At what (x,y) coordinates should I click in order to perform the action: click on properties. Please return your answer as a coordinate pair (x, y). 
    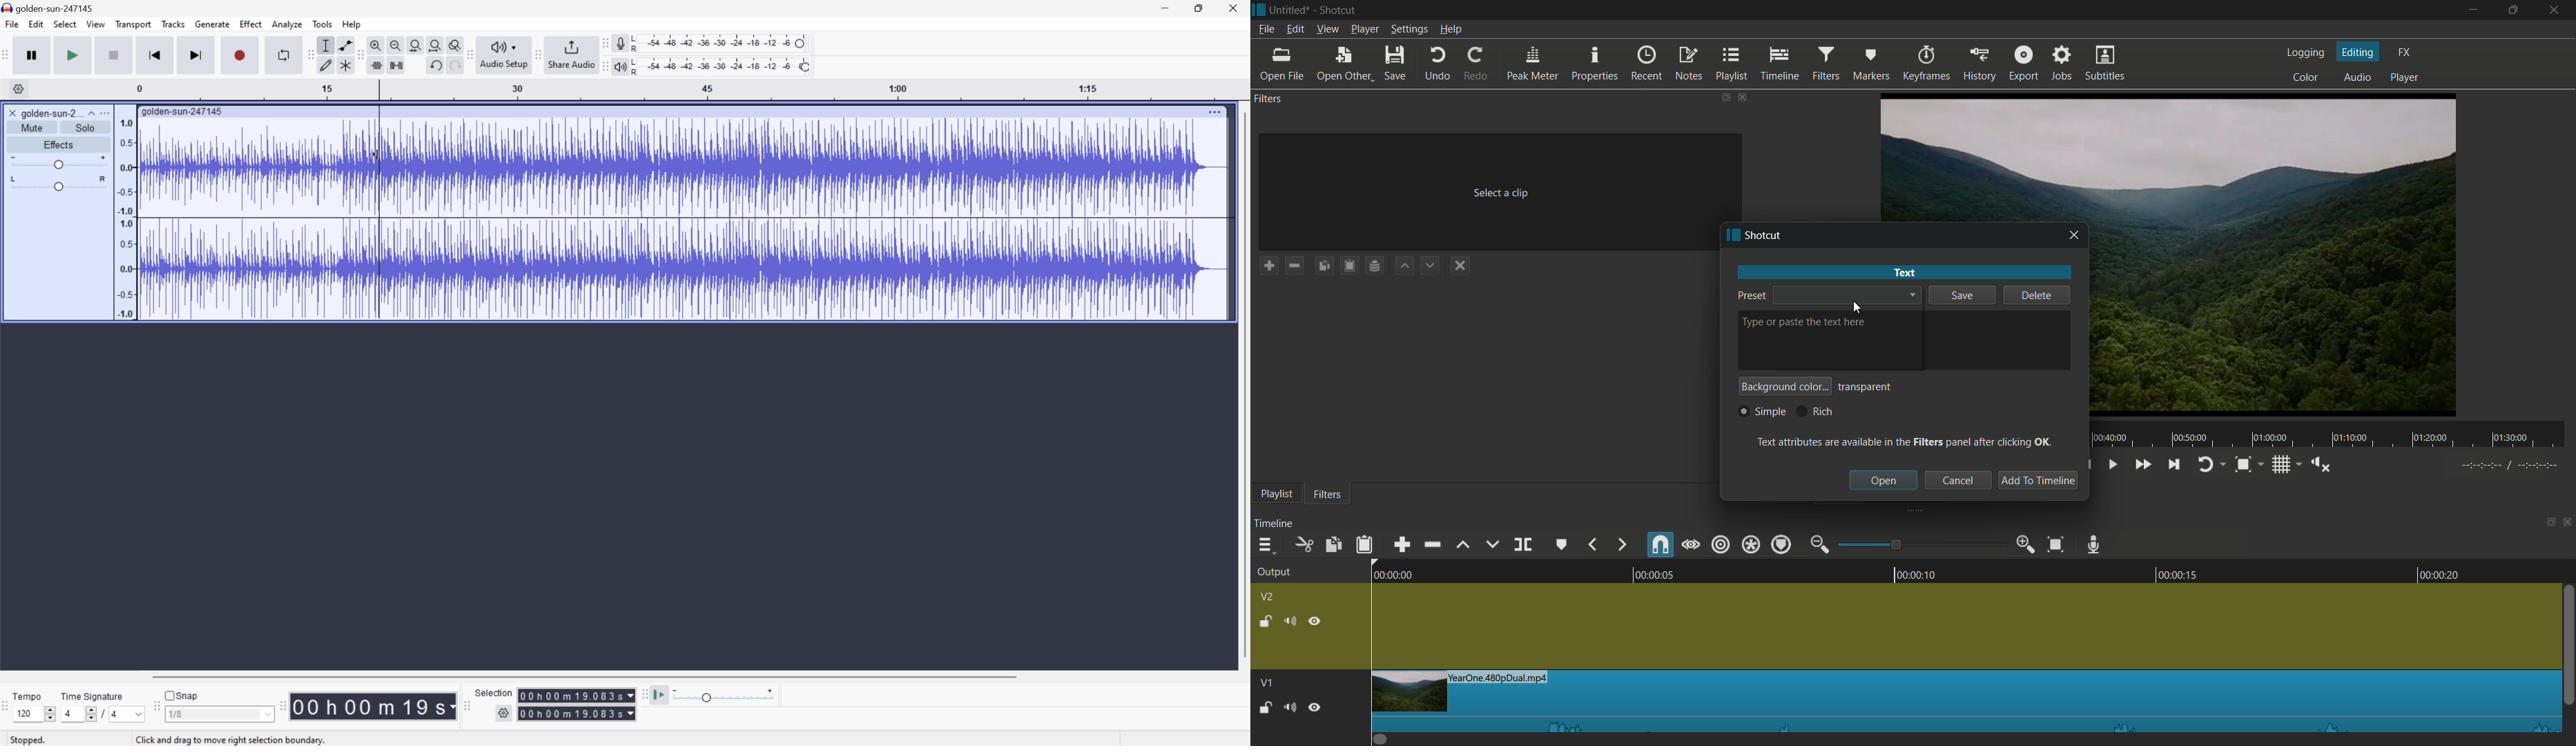
    Looking at the image, I should click on (1596, 64).